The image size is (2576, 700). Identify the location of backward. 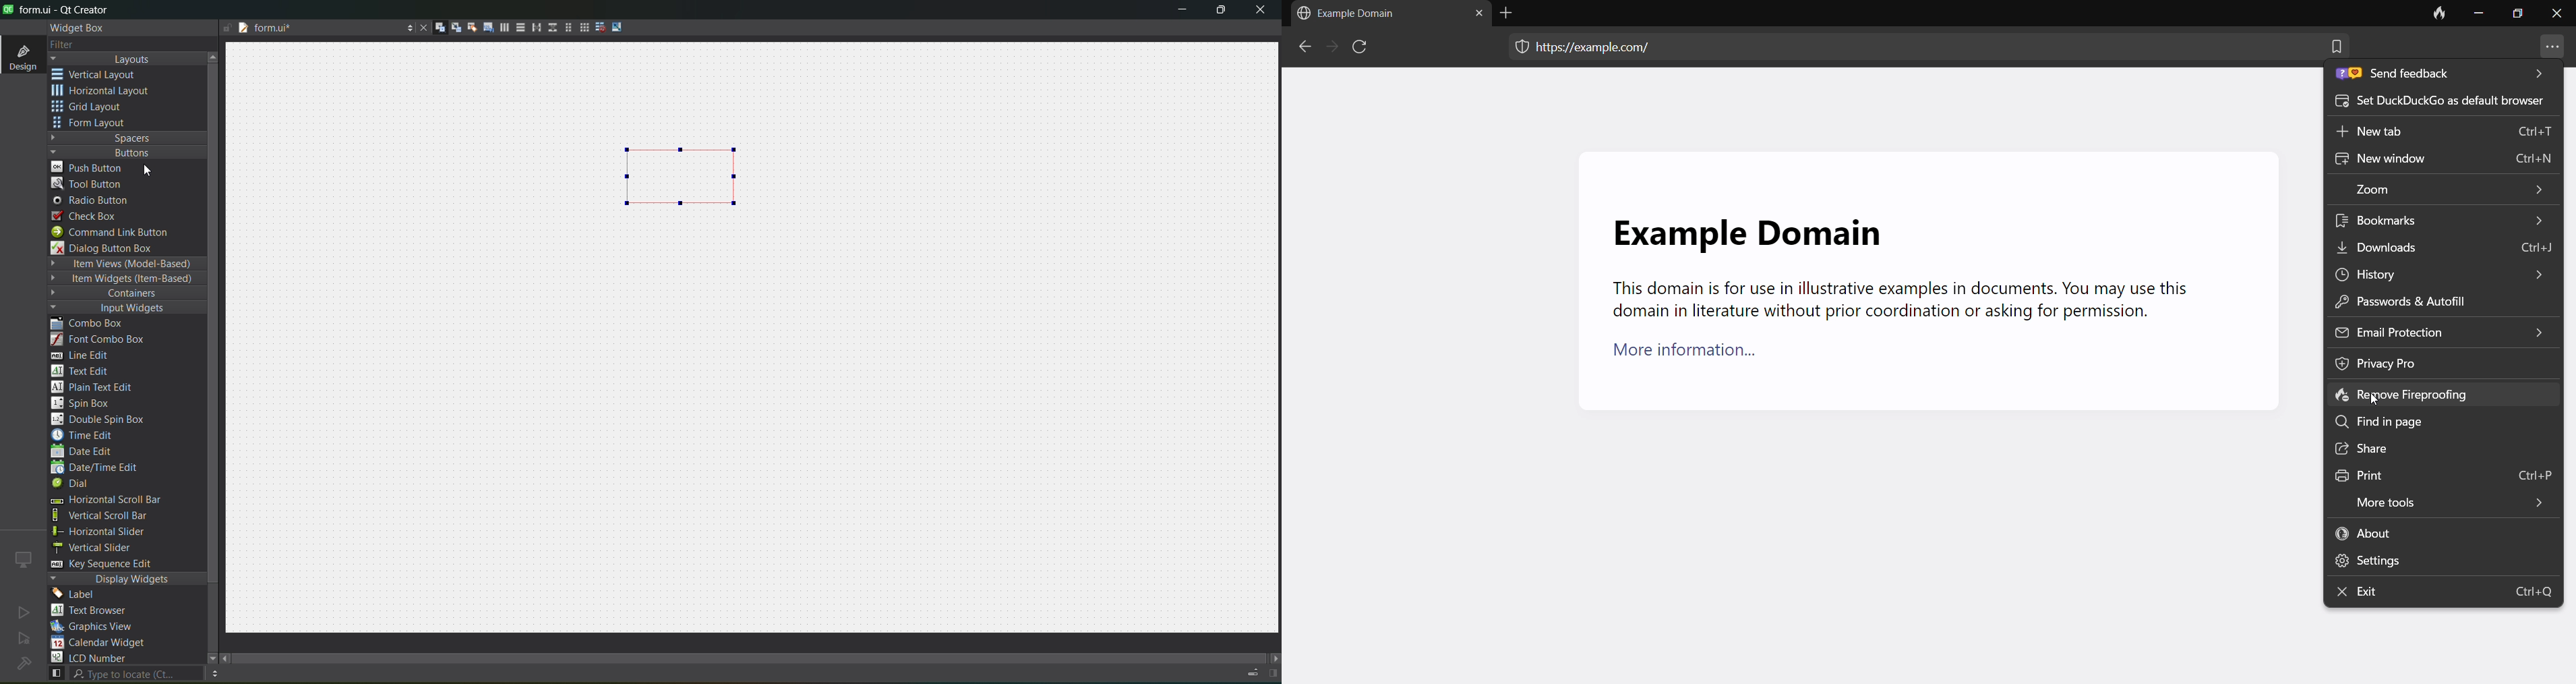
(1303, 49).